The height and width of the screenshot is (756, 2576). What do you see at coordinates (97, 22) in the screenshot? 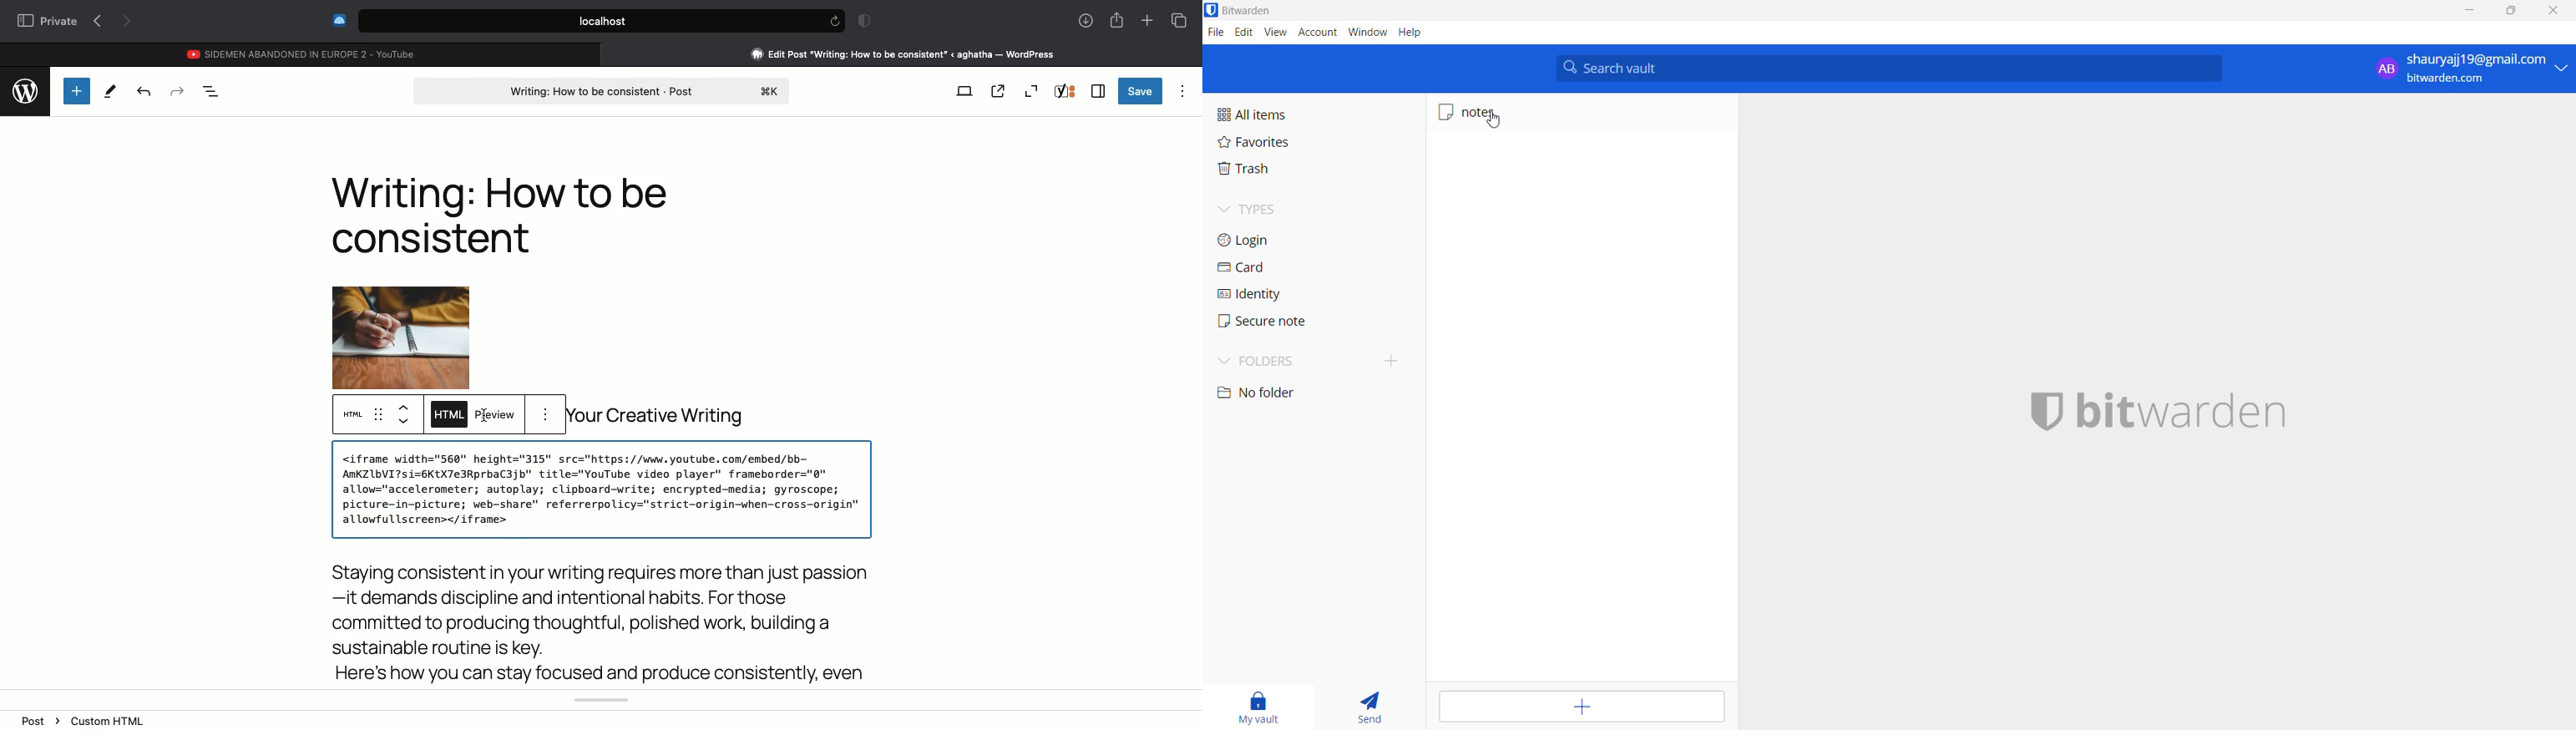
I see `Previous page` at bounding box center [97, 22].